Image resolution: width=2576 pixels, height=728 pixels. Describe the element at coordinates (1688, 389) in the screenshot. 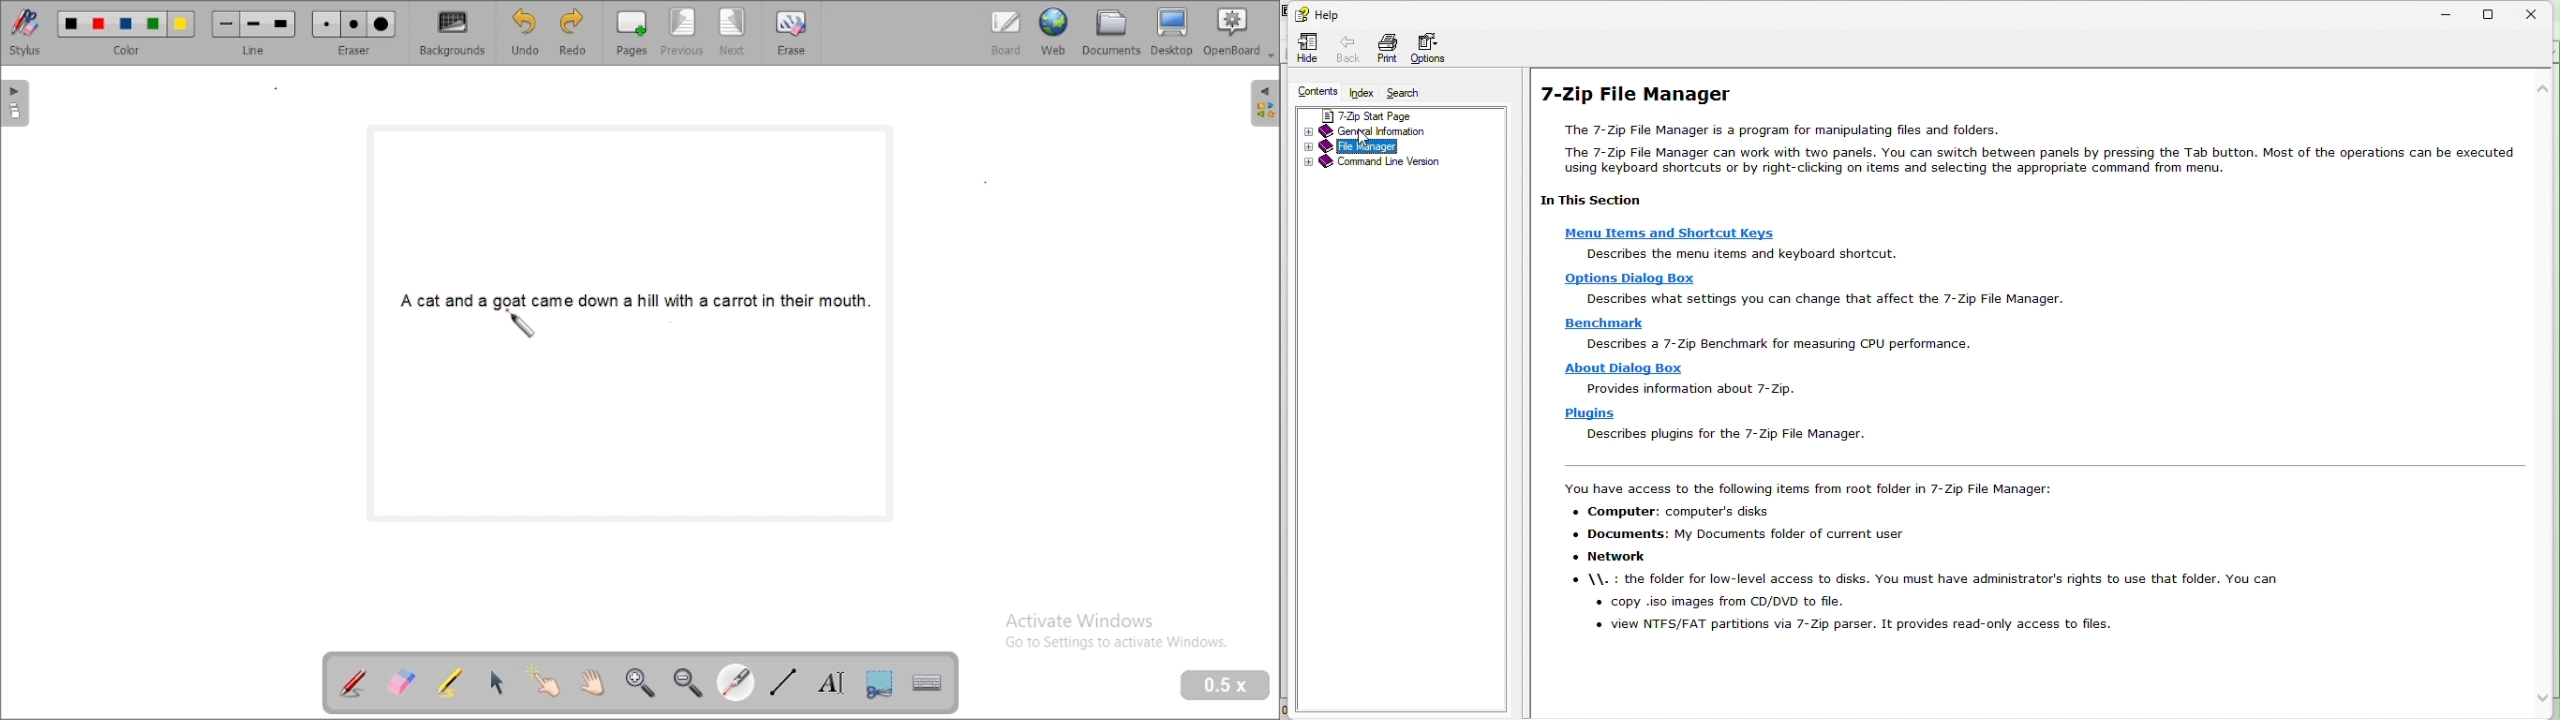

I see `describe about dialog box` at that location.